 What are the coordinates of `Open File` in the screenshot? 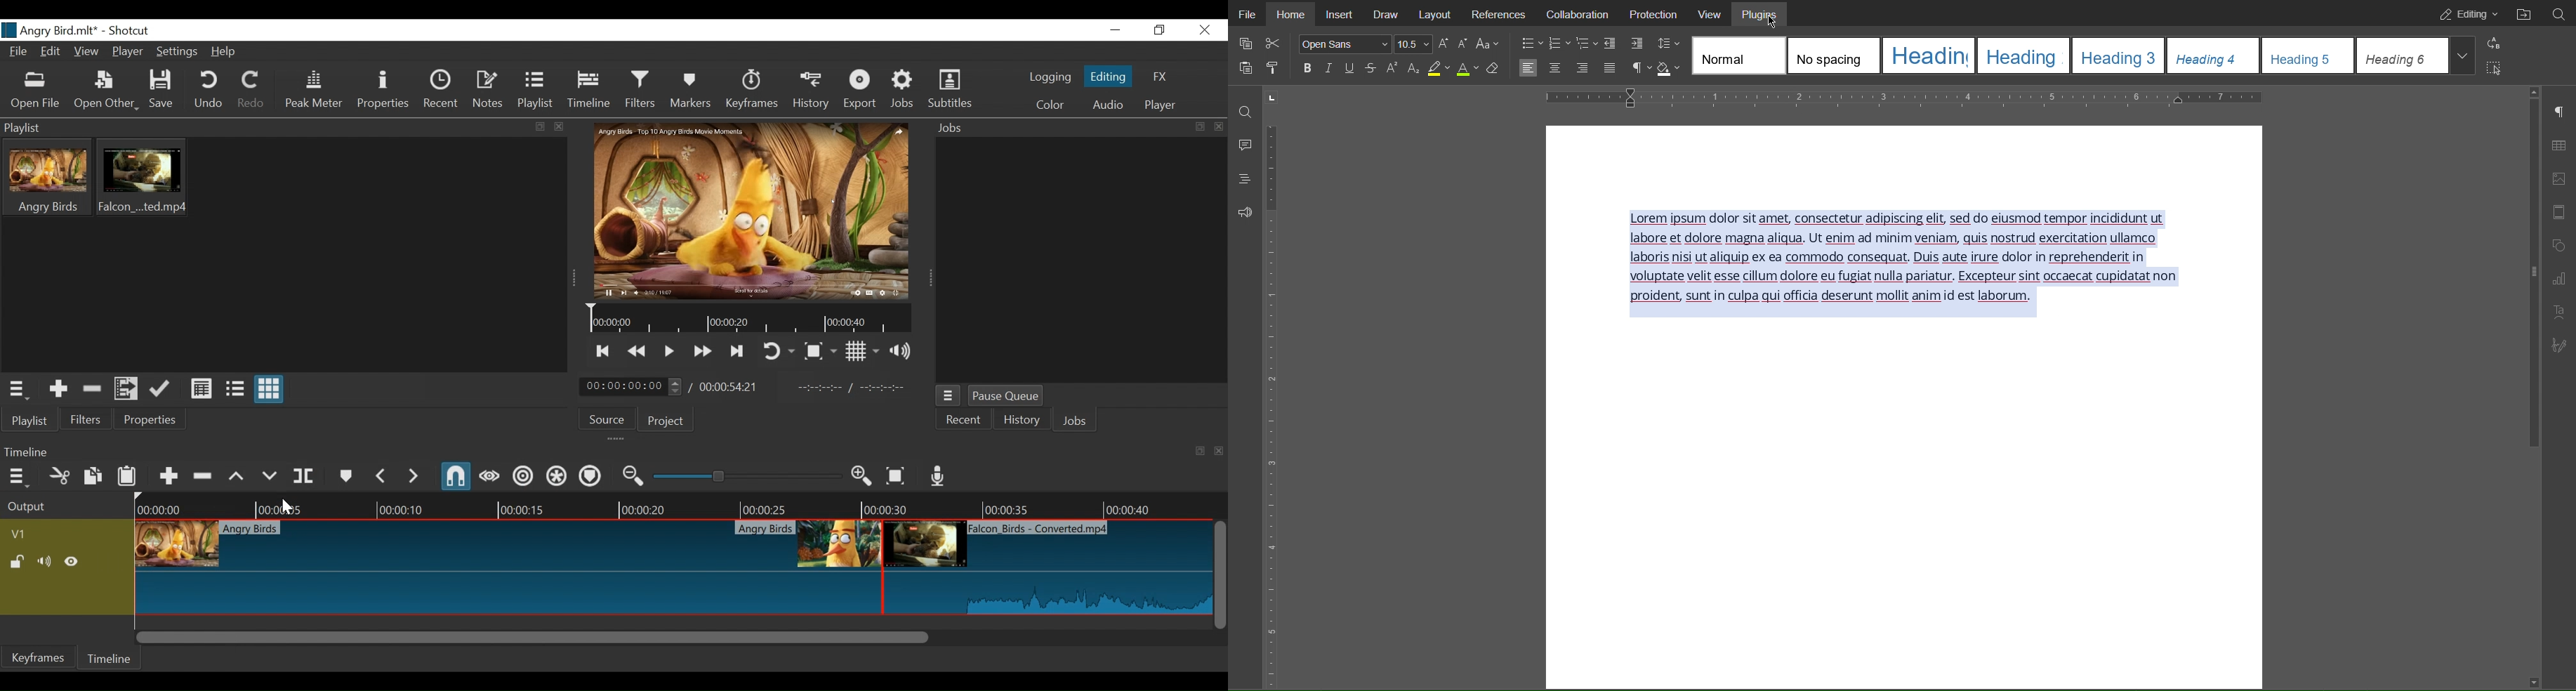 It's located at (36, 91).